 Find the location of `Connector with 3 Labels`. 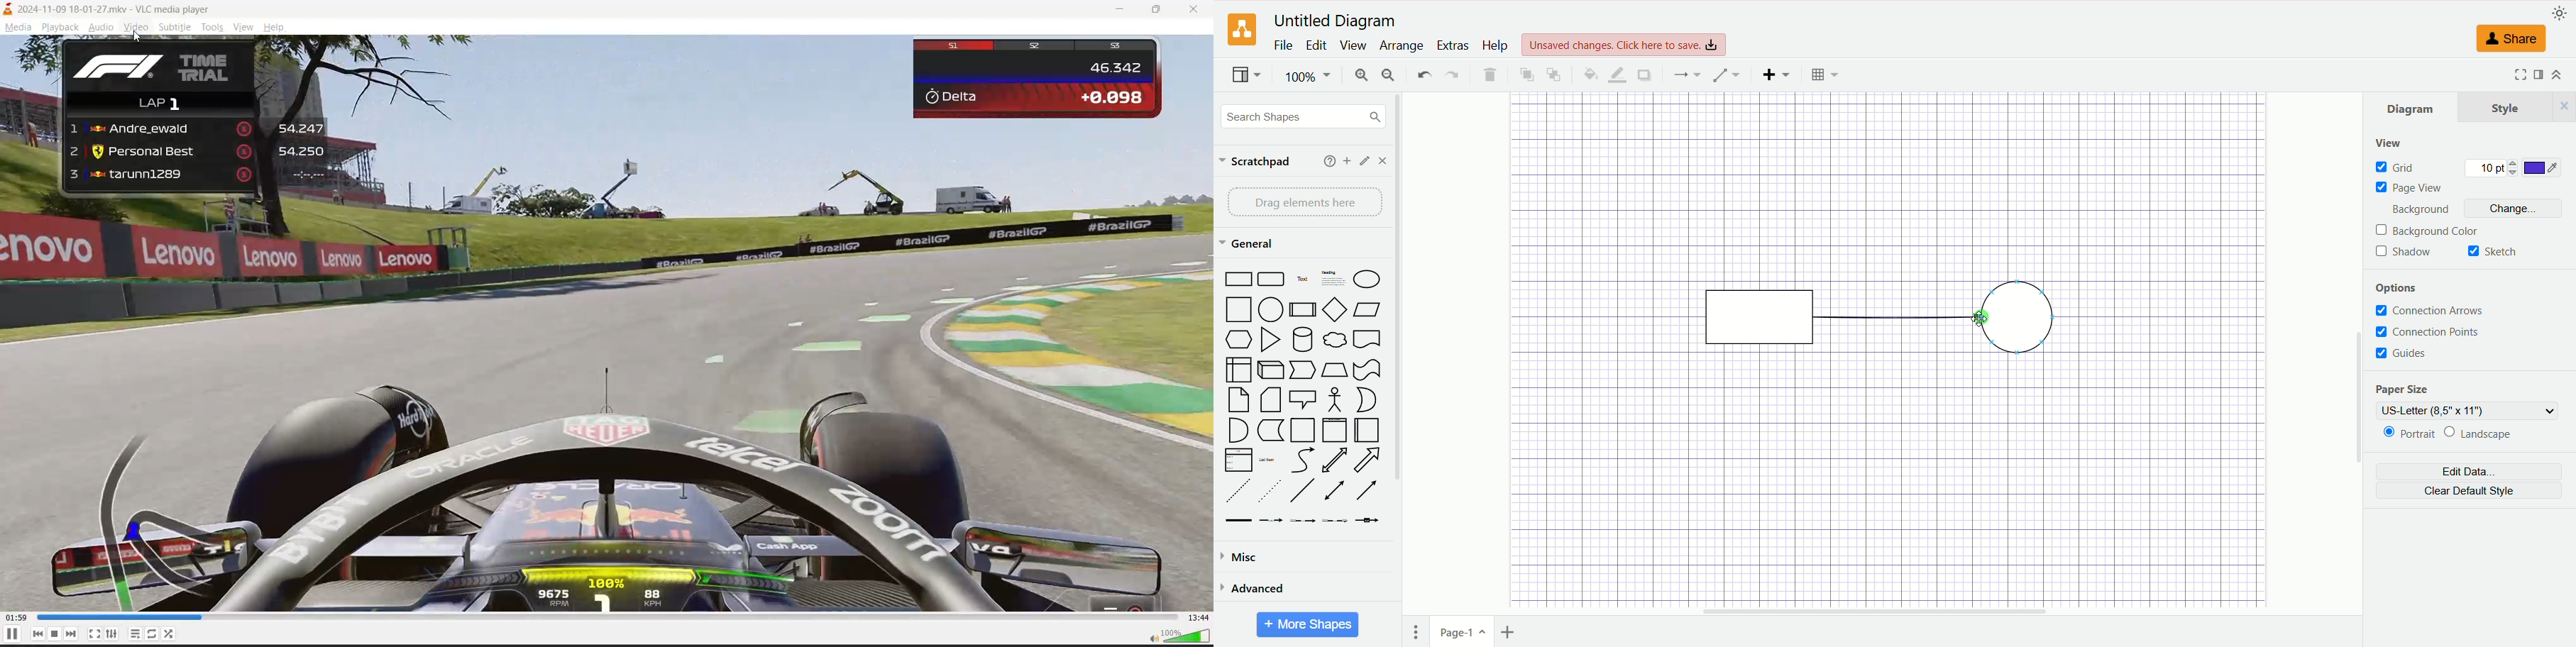

Connector with 3 Labels is located at coordinates (1336, 524).